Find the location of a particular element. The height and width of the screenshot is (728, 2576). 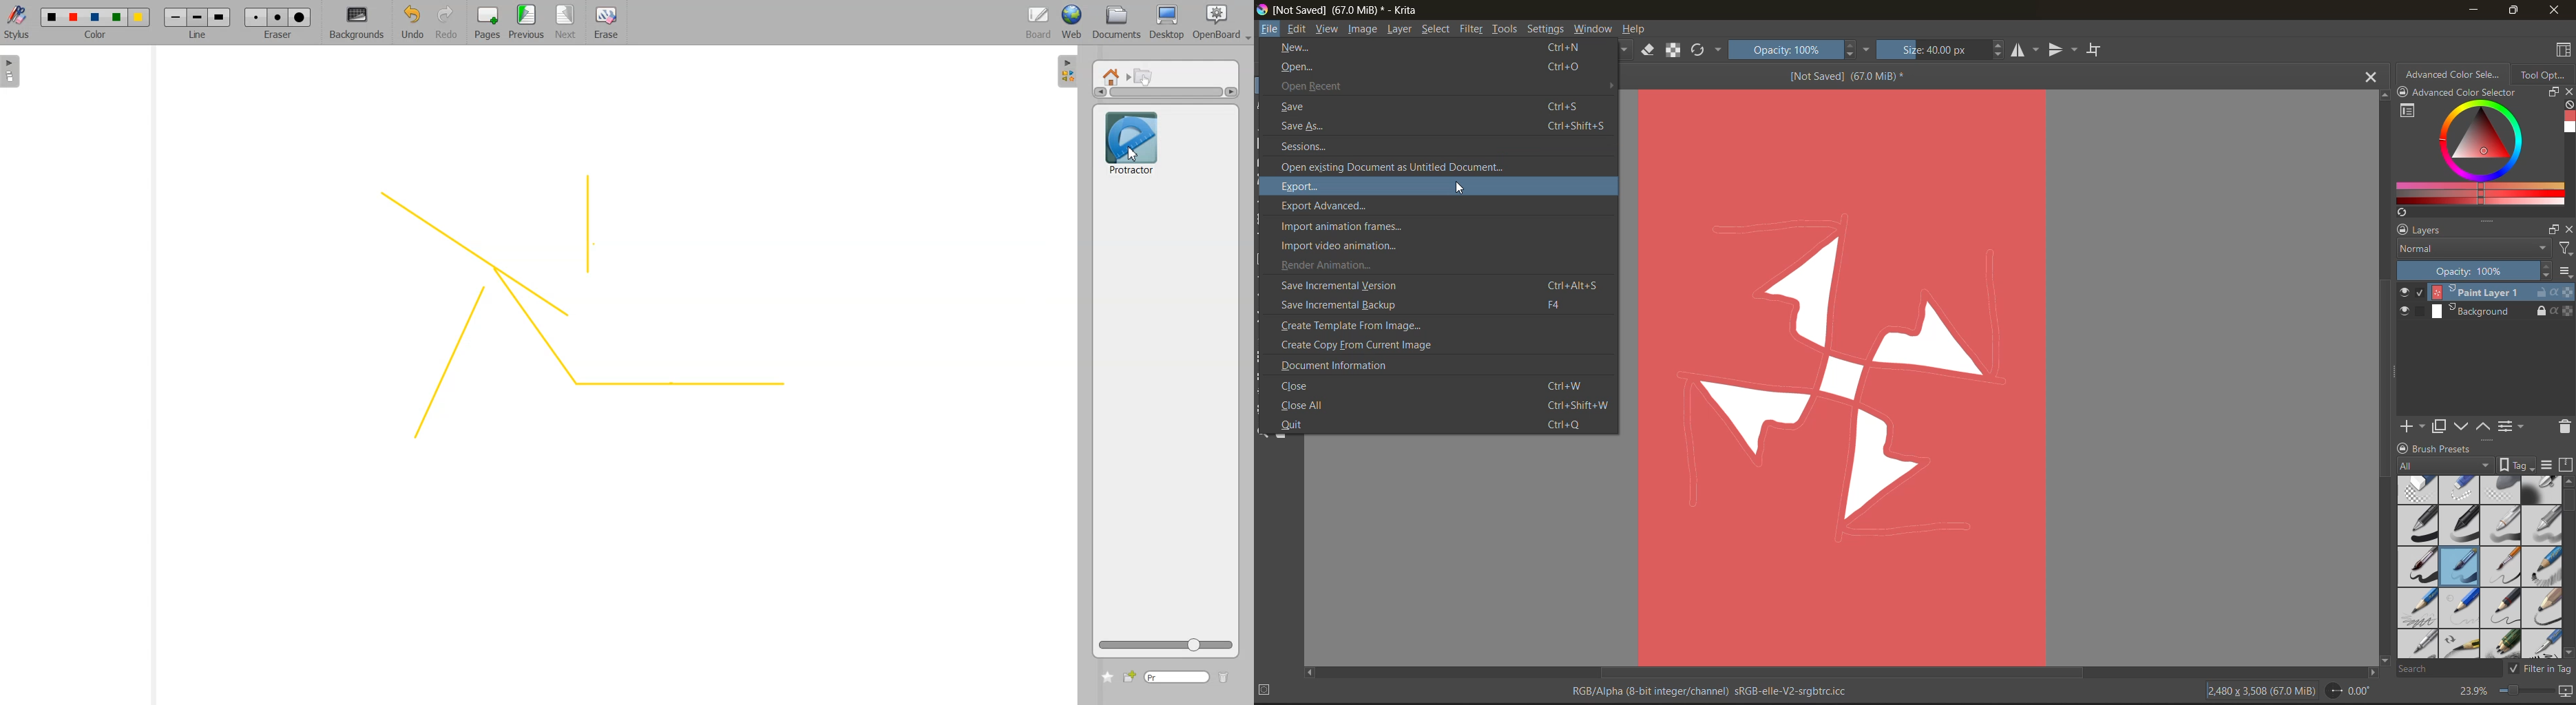

Previous is located at coordinates (529, 23).